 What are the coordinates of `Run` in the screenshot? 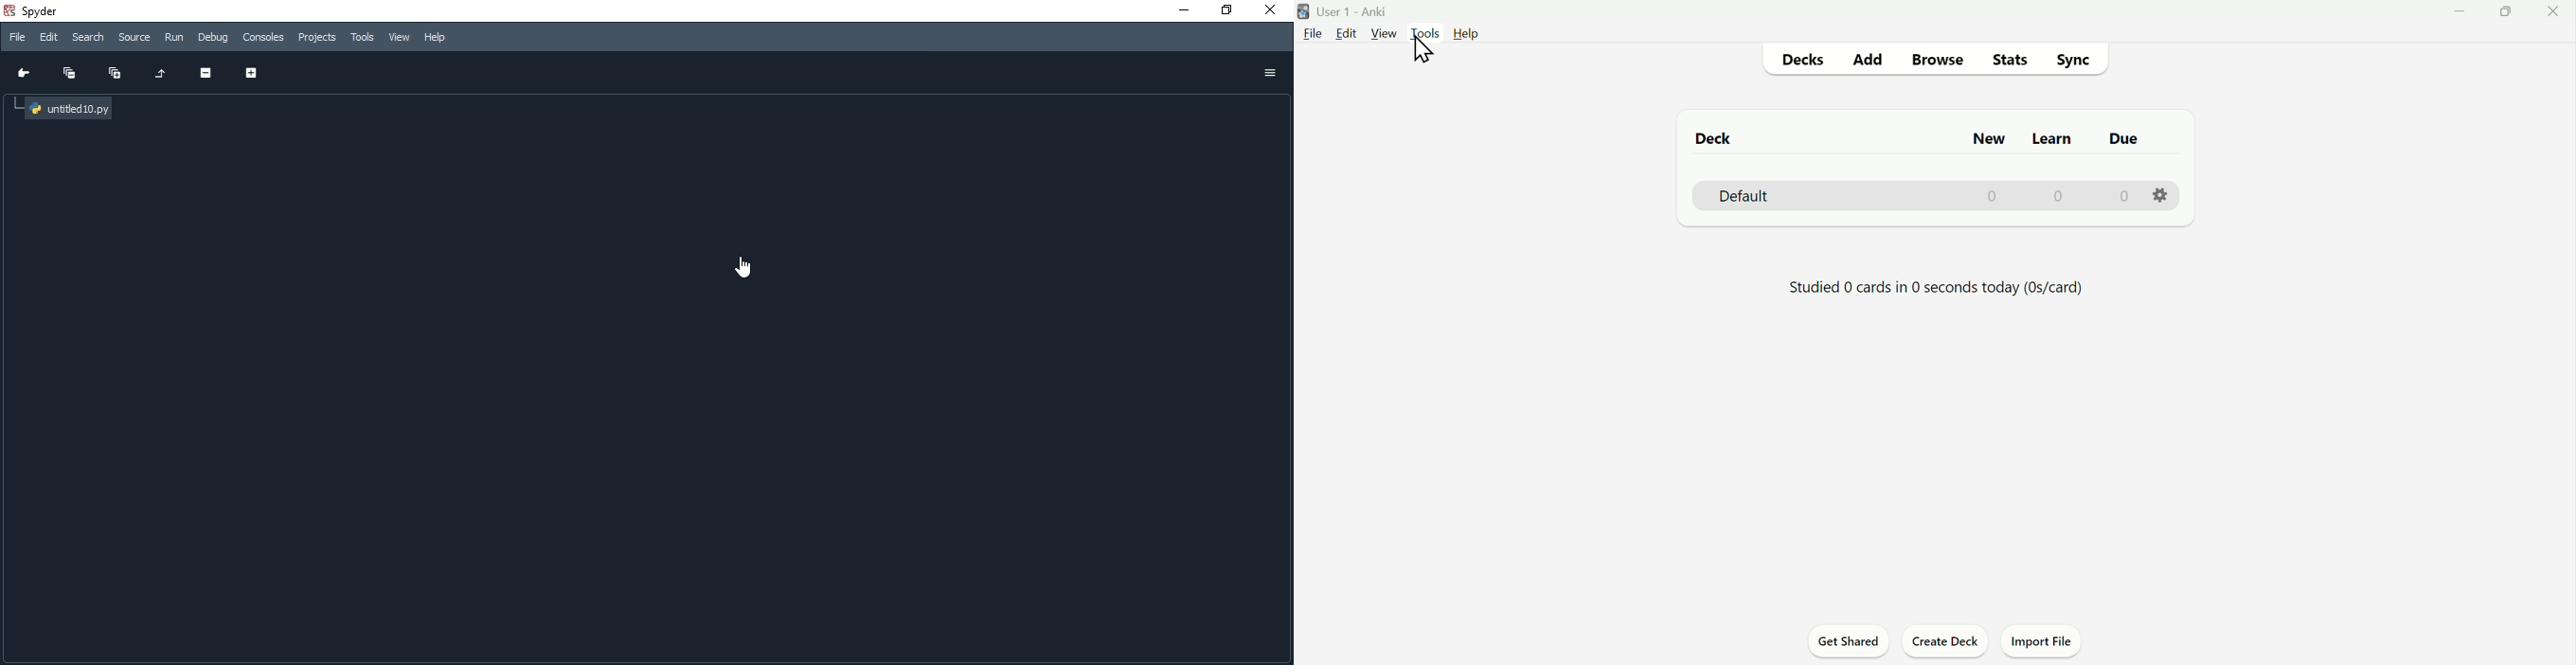 It's located at (173, 37).